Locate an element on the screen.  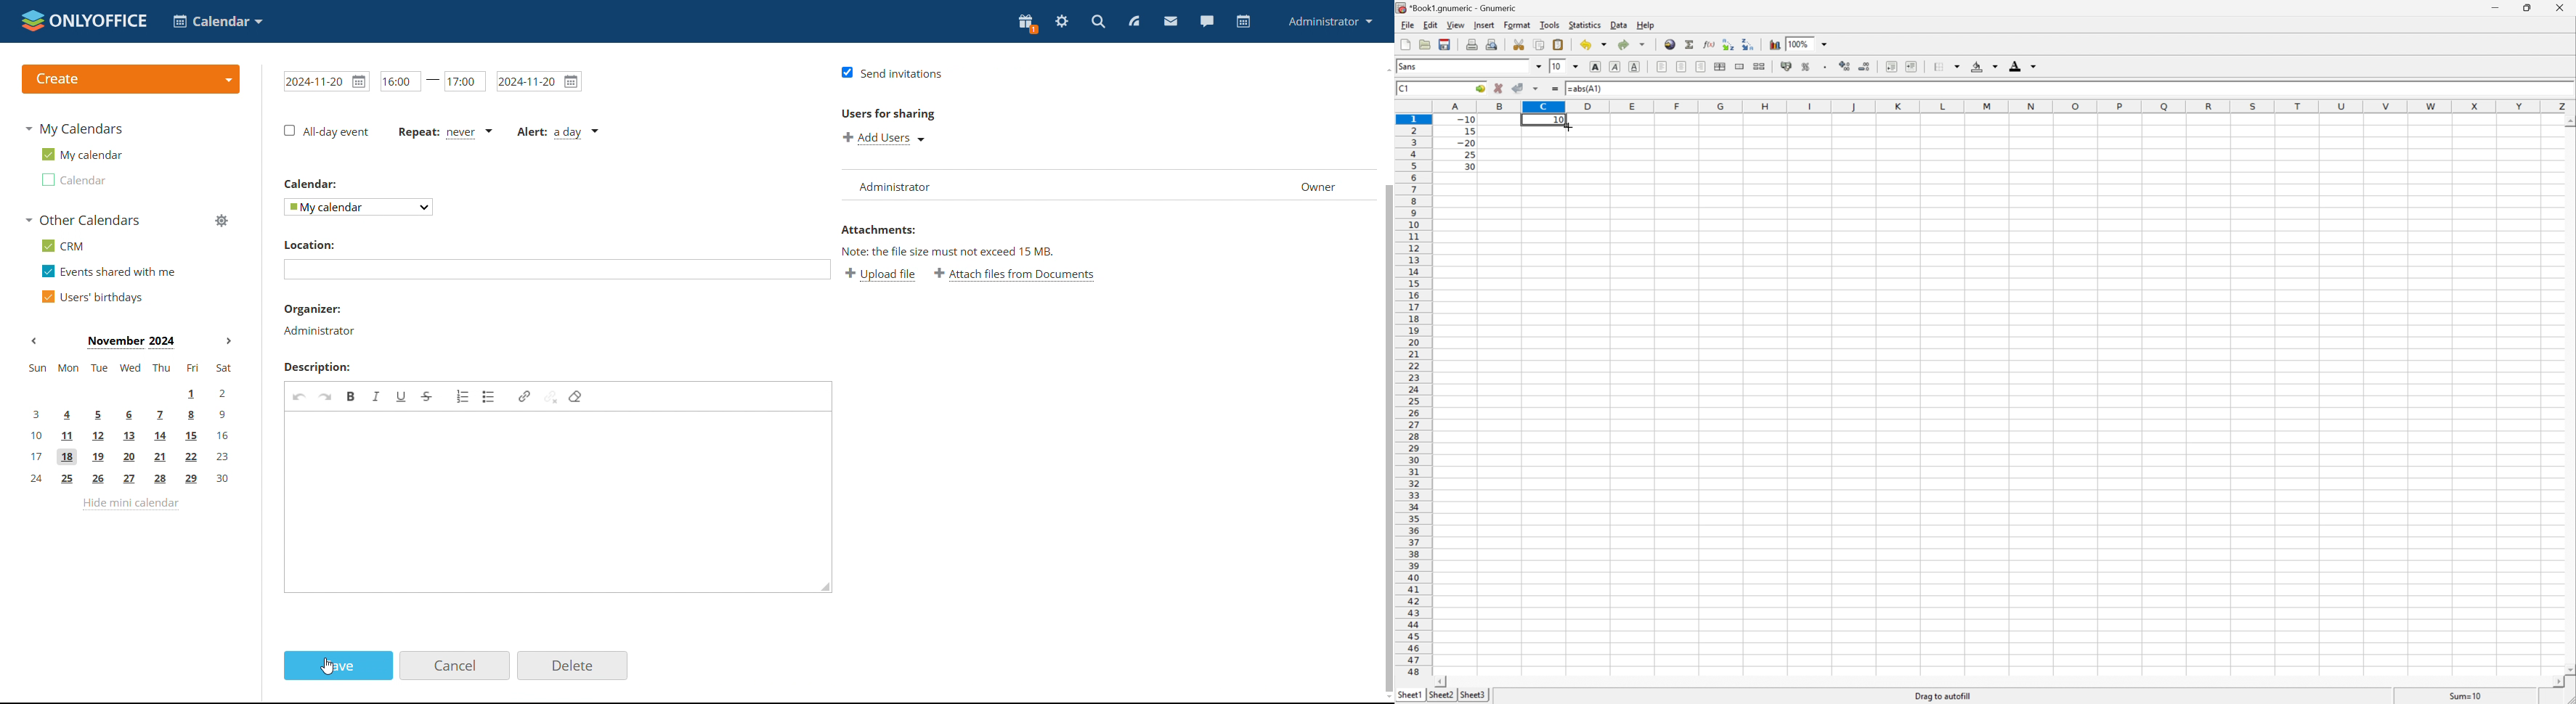
split merged ranges of cells is located at coordinates (1760, 66).